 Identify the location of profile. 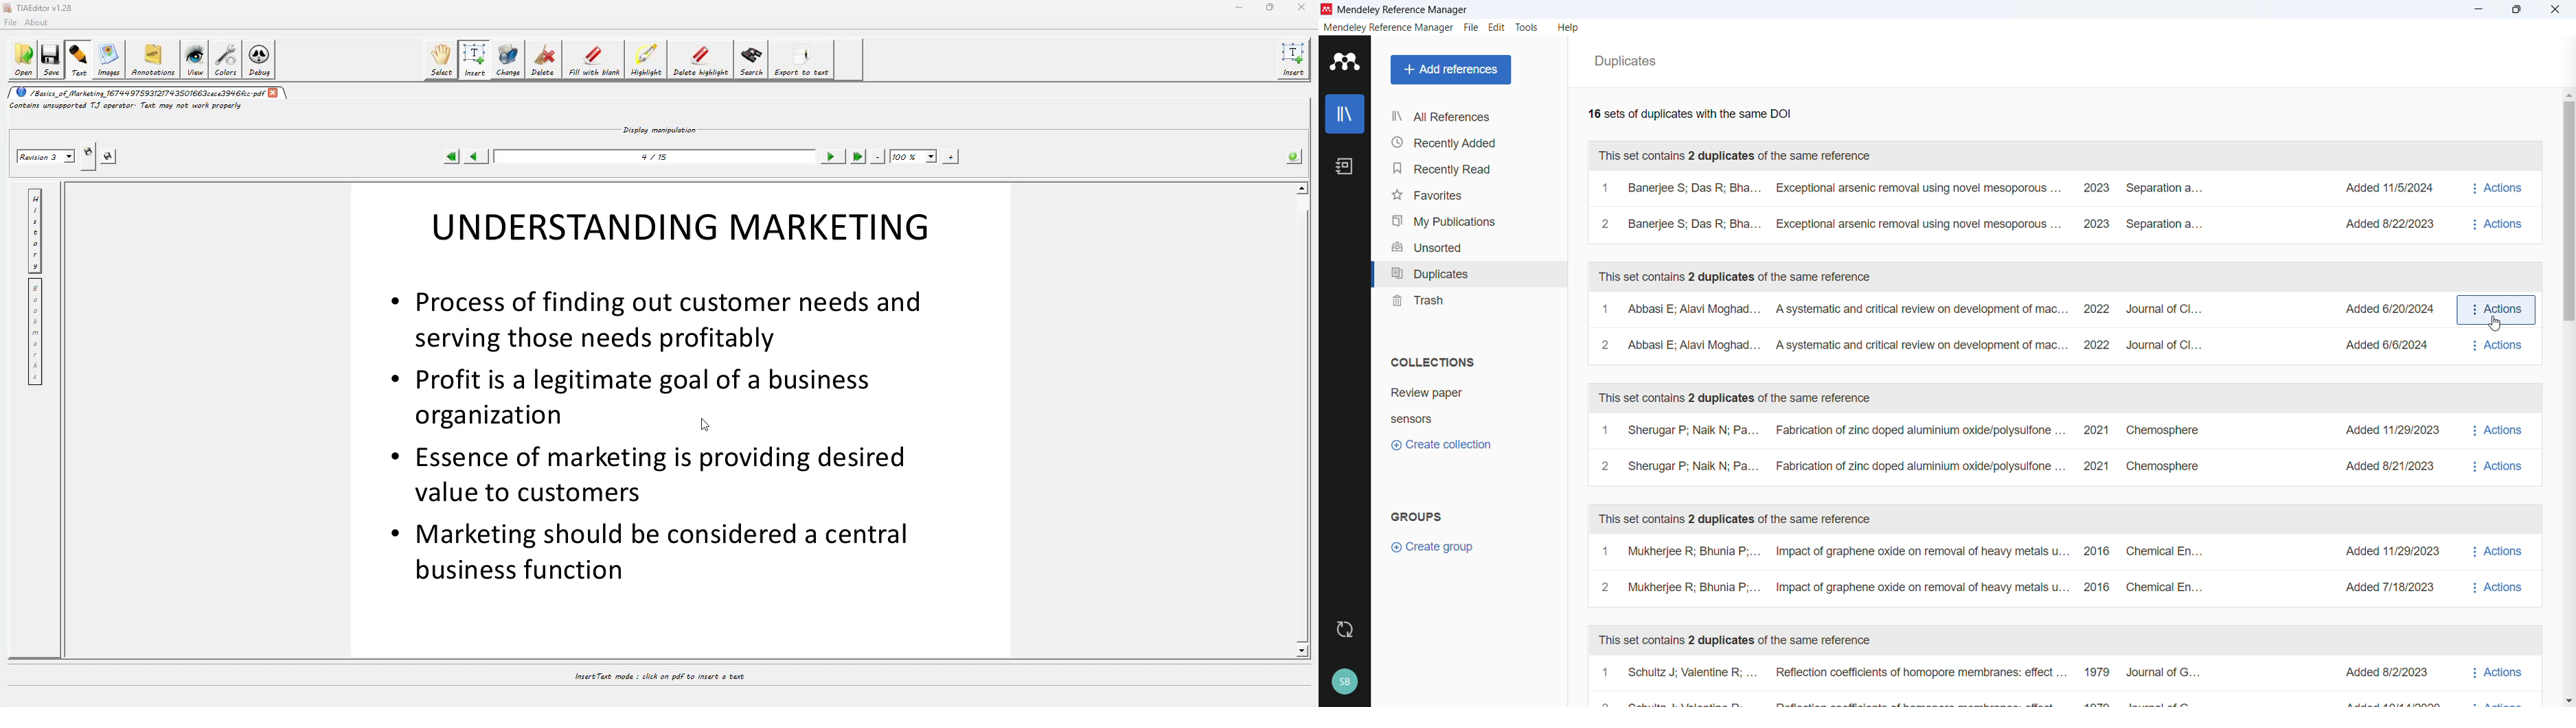
(1343, 681).